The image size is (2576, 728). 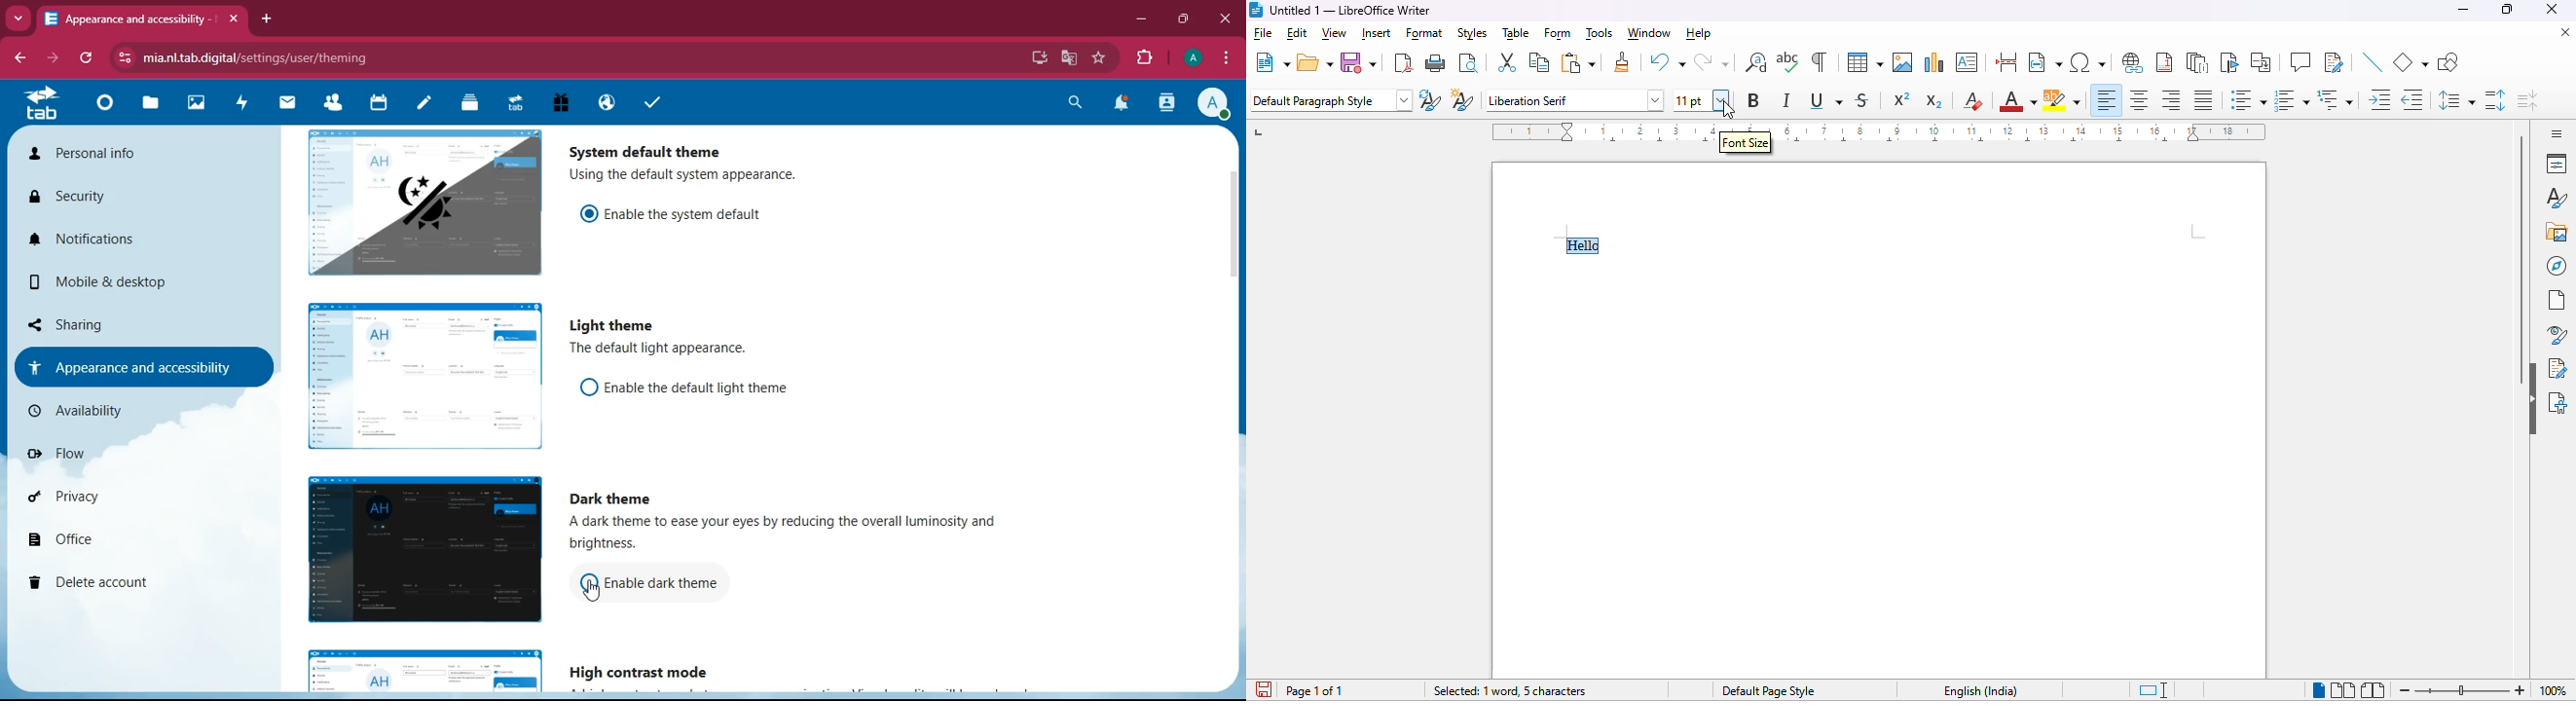 I want to click on view site information, so click(x=127, y=58).